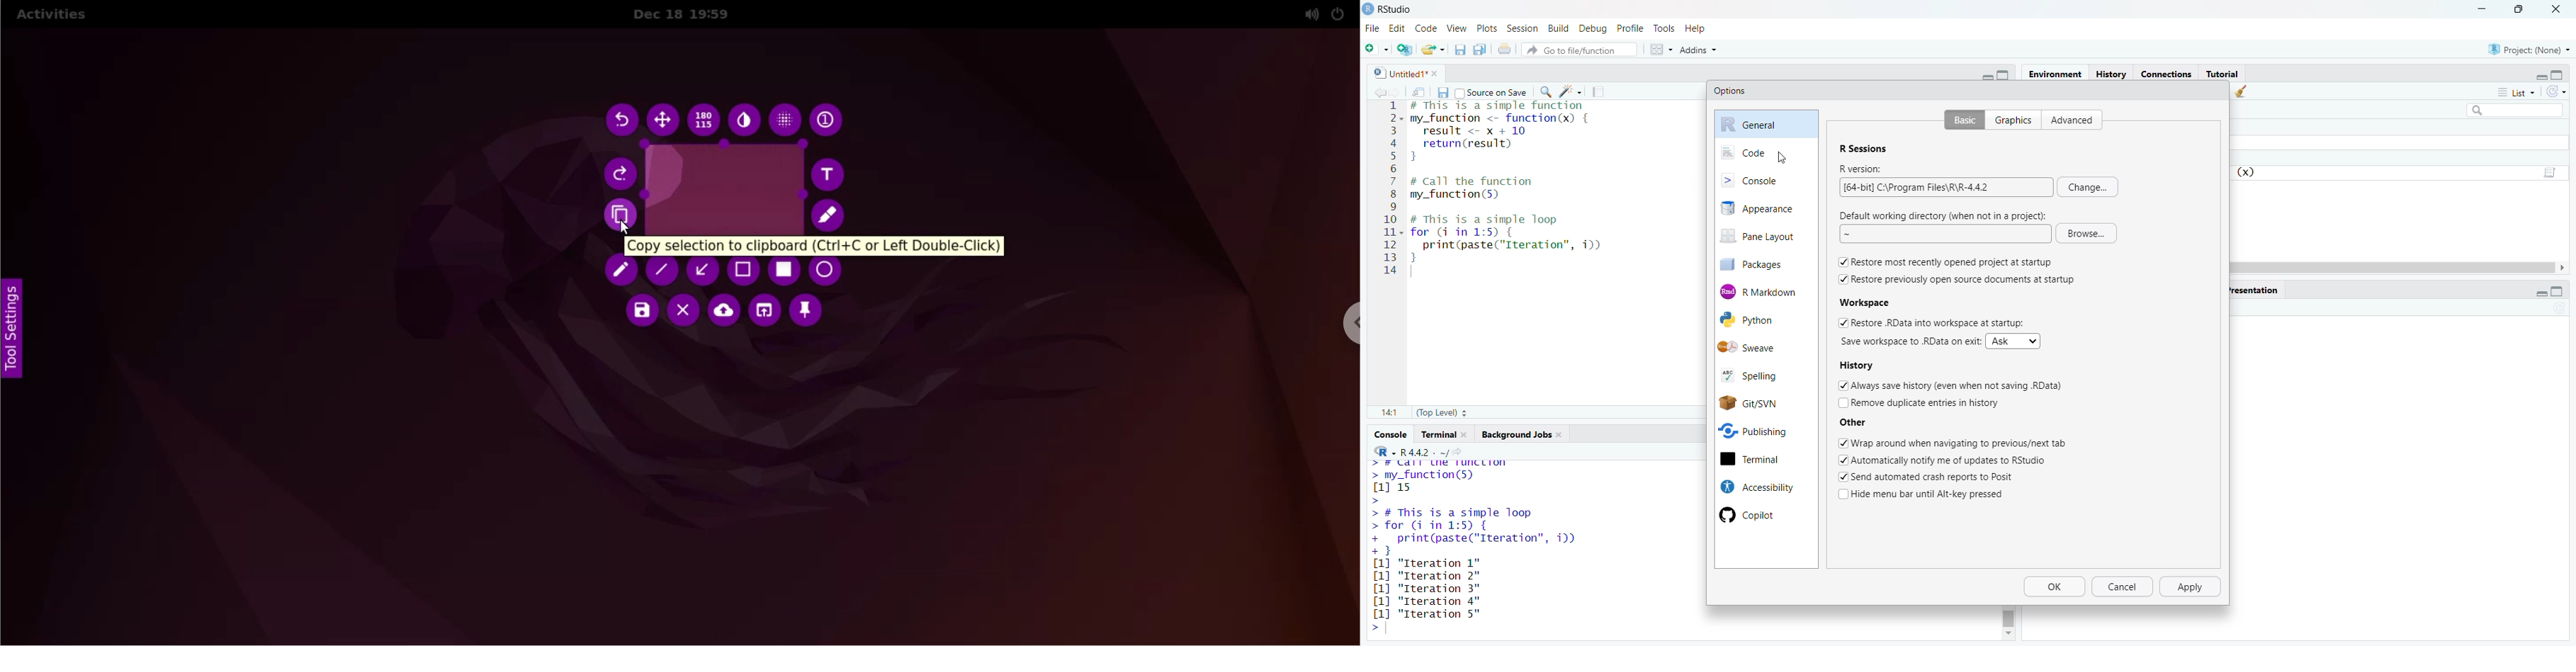 This screenshot has height=672, width=2576. What do you see at coordinates (1511, 238) in the screenshot?
I see `code of a simple loop` at bounding box center [1511, 238].